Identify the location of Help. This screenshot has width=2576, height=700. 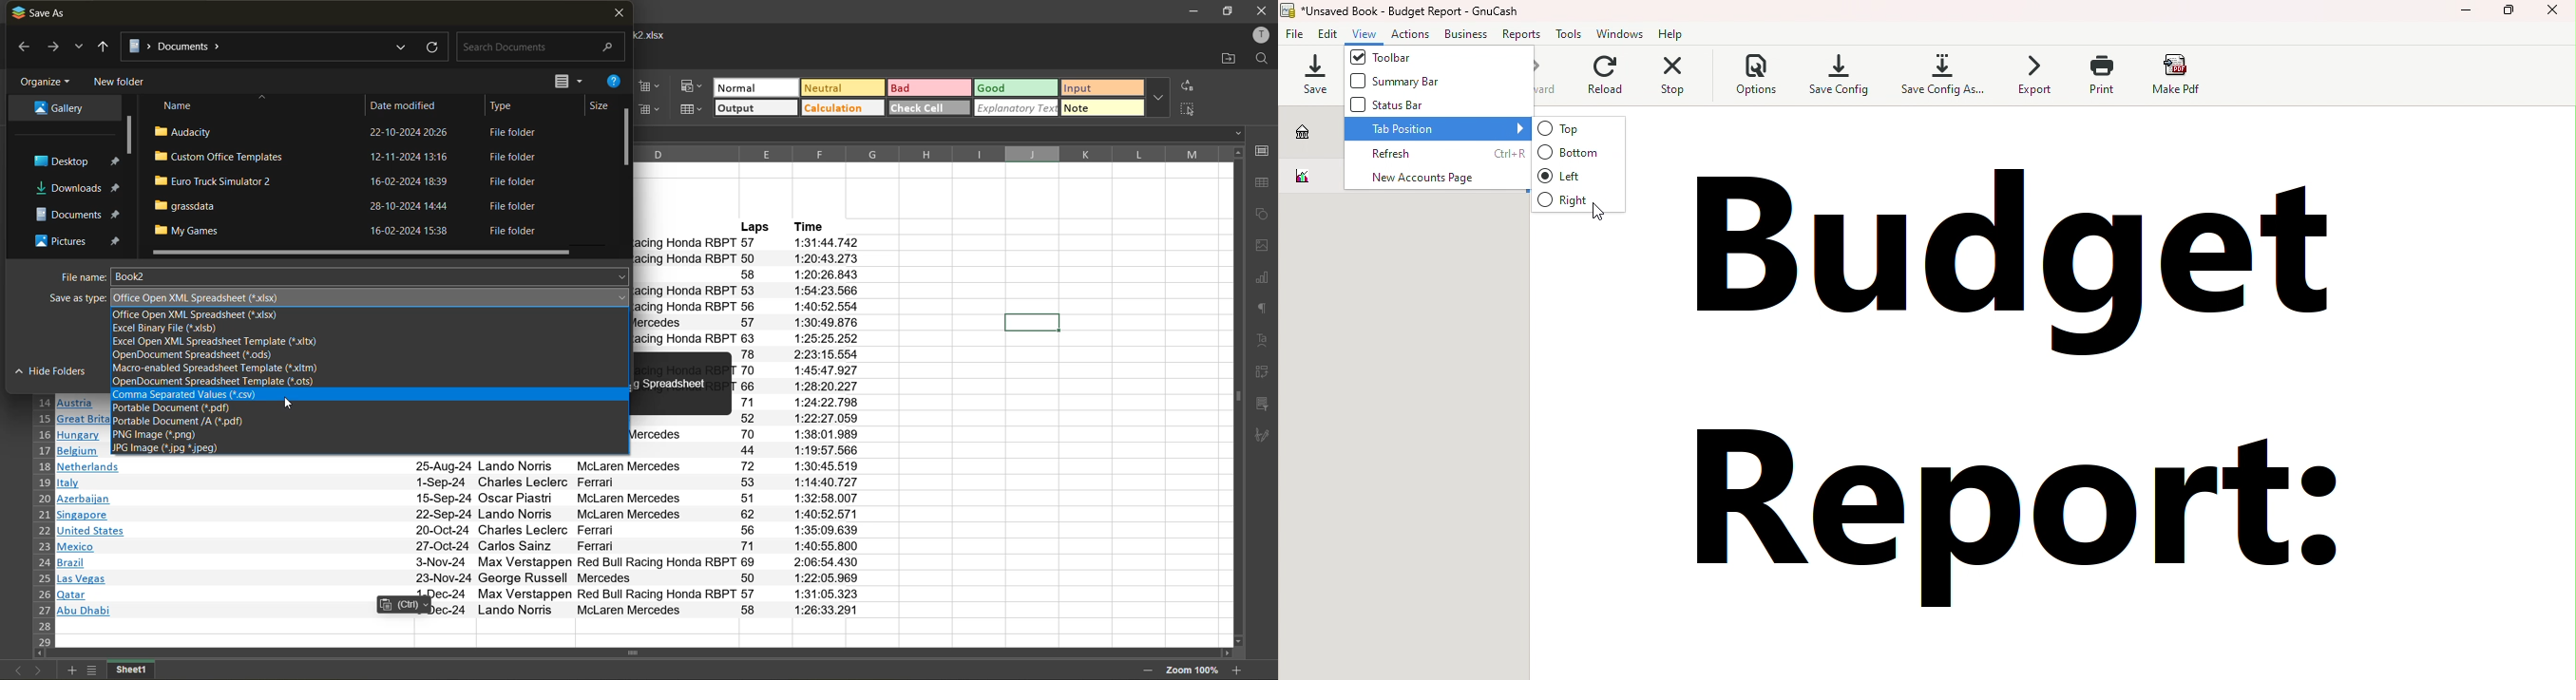
(1673, 33).